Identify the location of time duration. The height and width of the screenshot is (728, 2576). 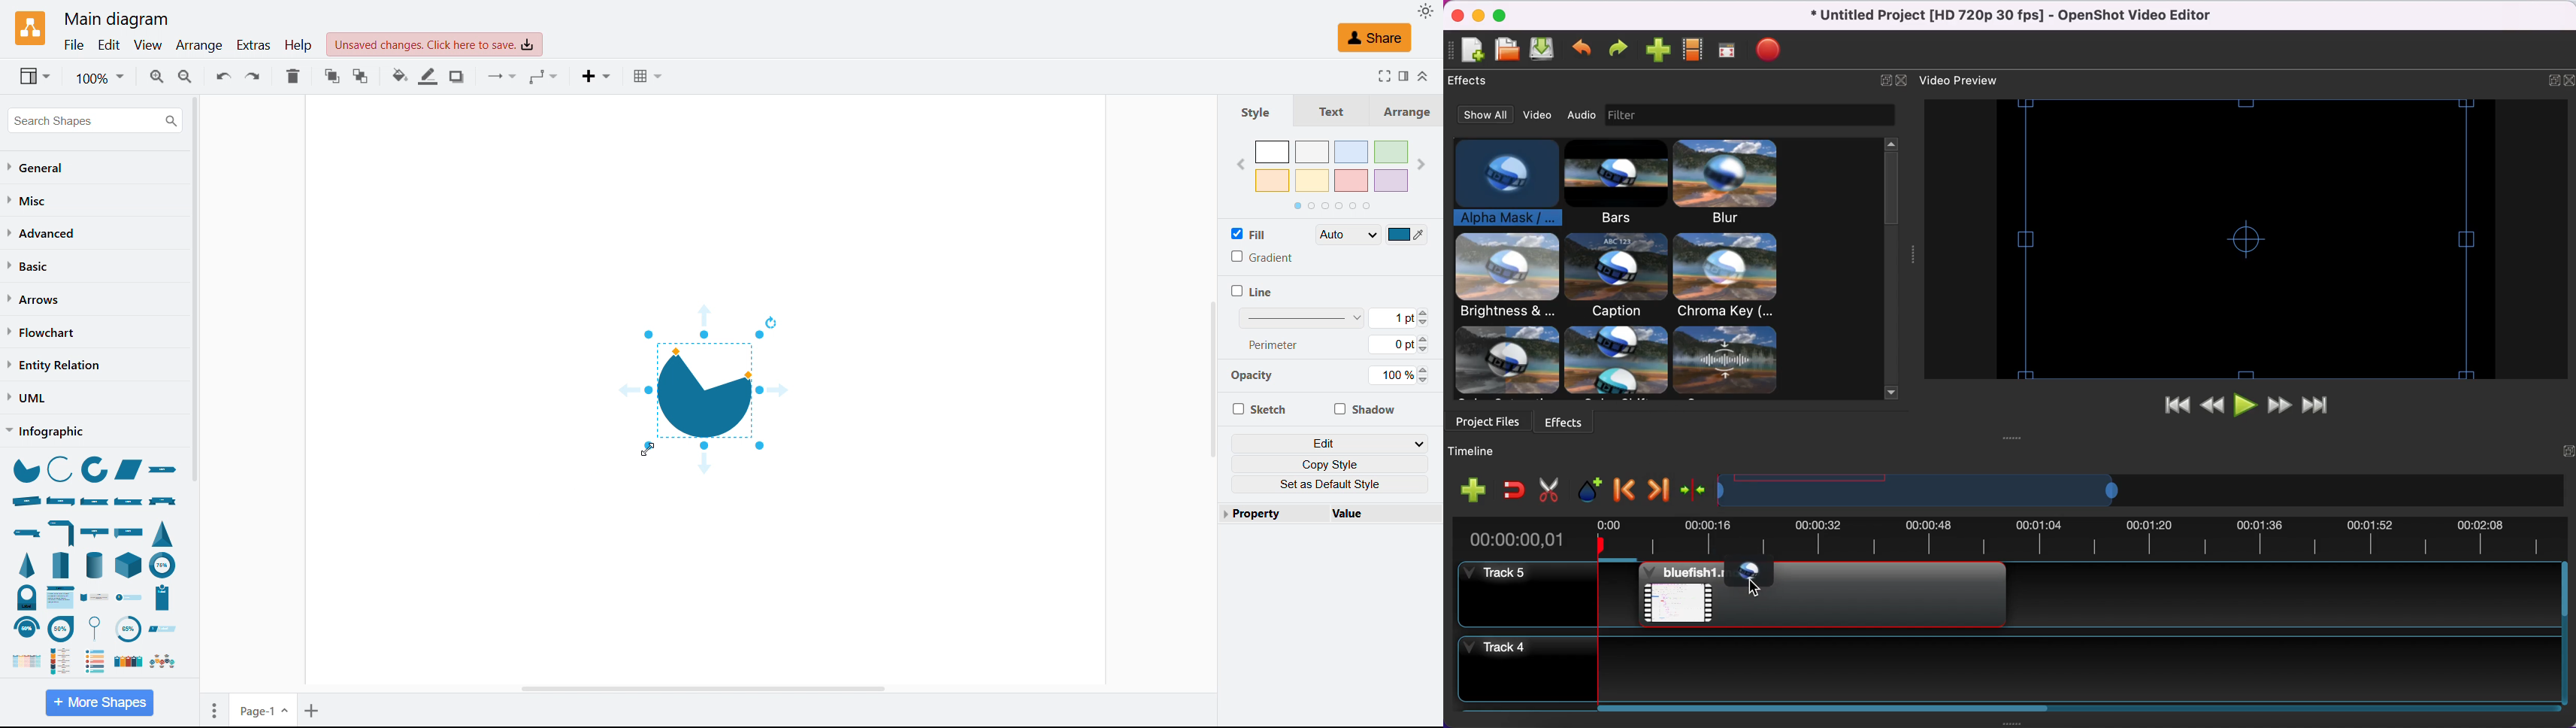
(2006, 540).